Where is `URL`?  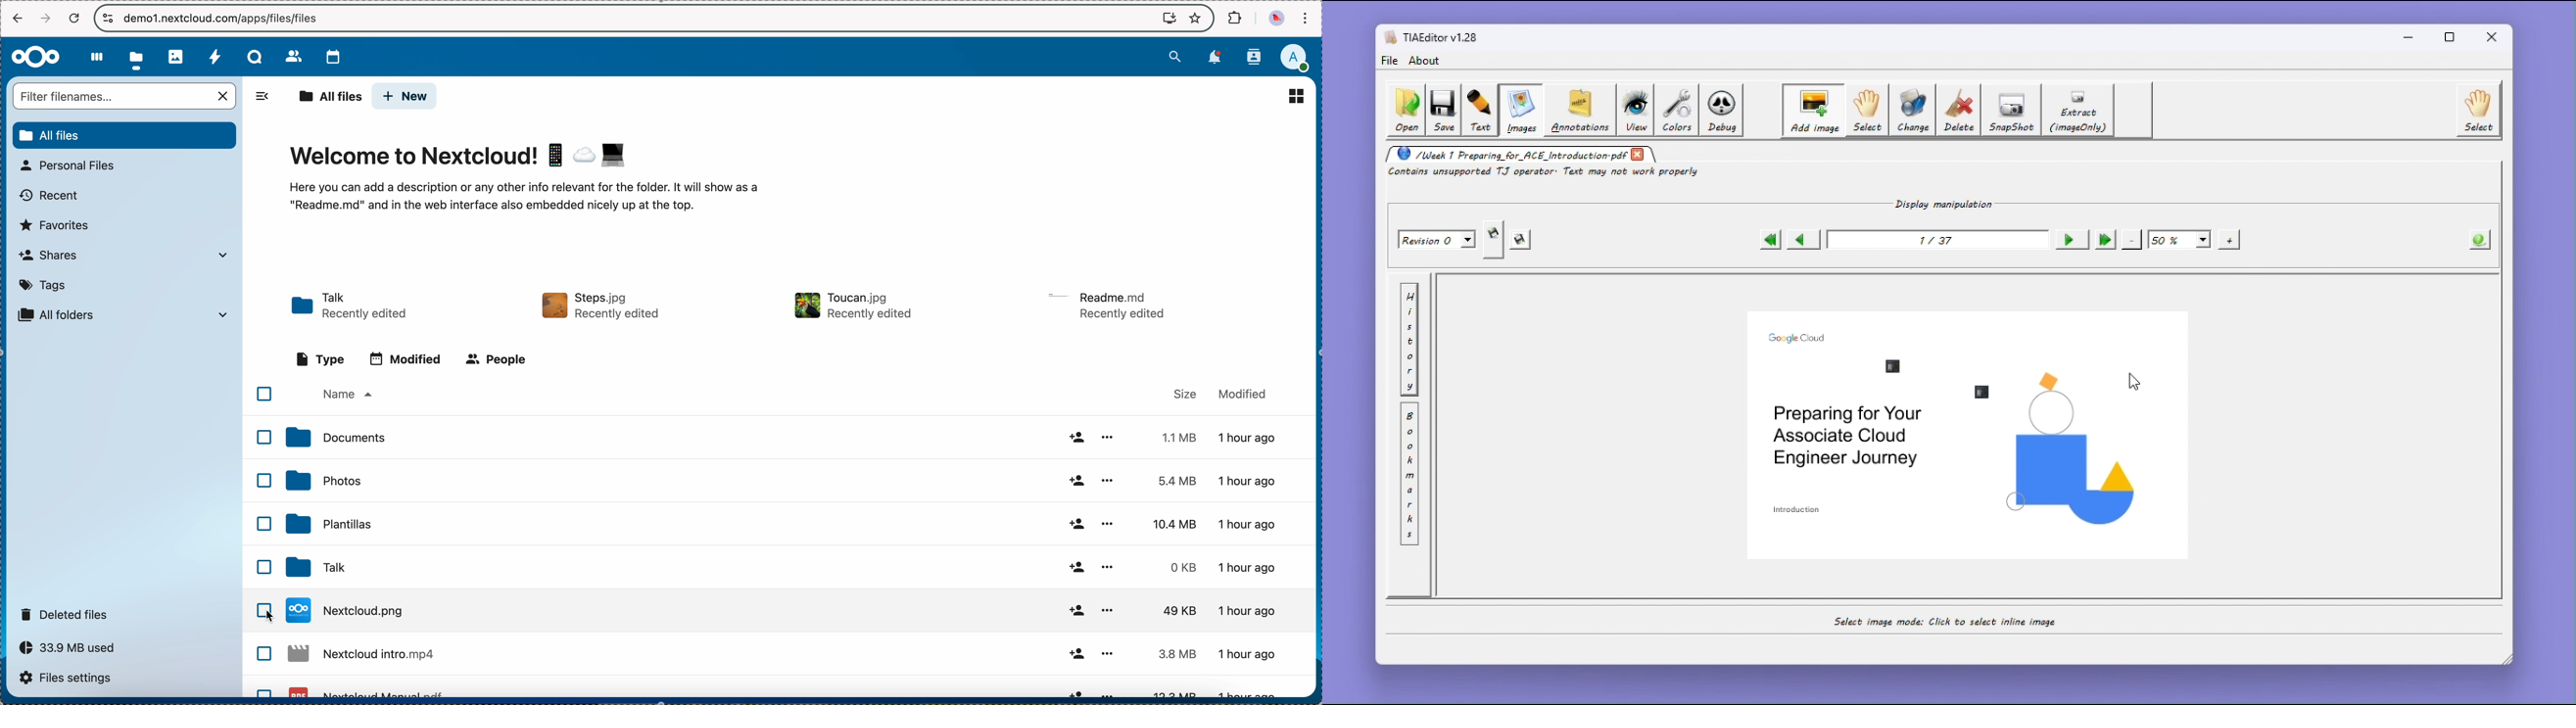 URL is located at coordinates (224, 18).